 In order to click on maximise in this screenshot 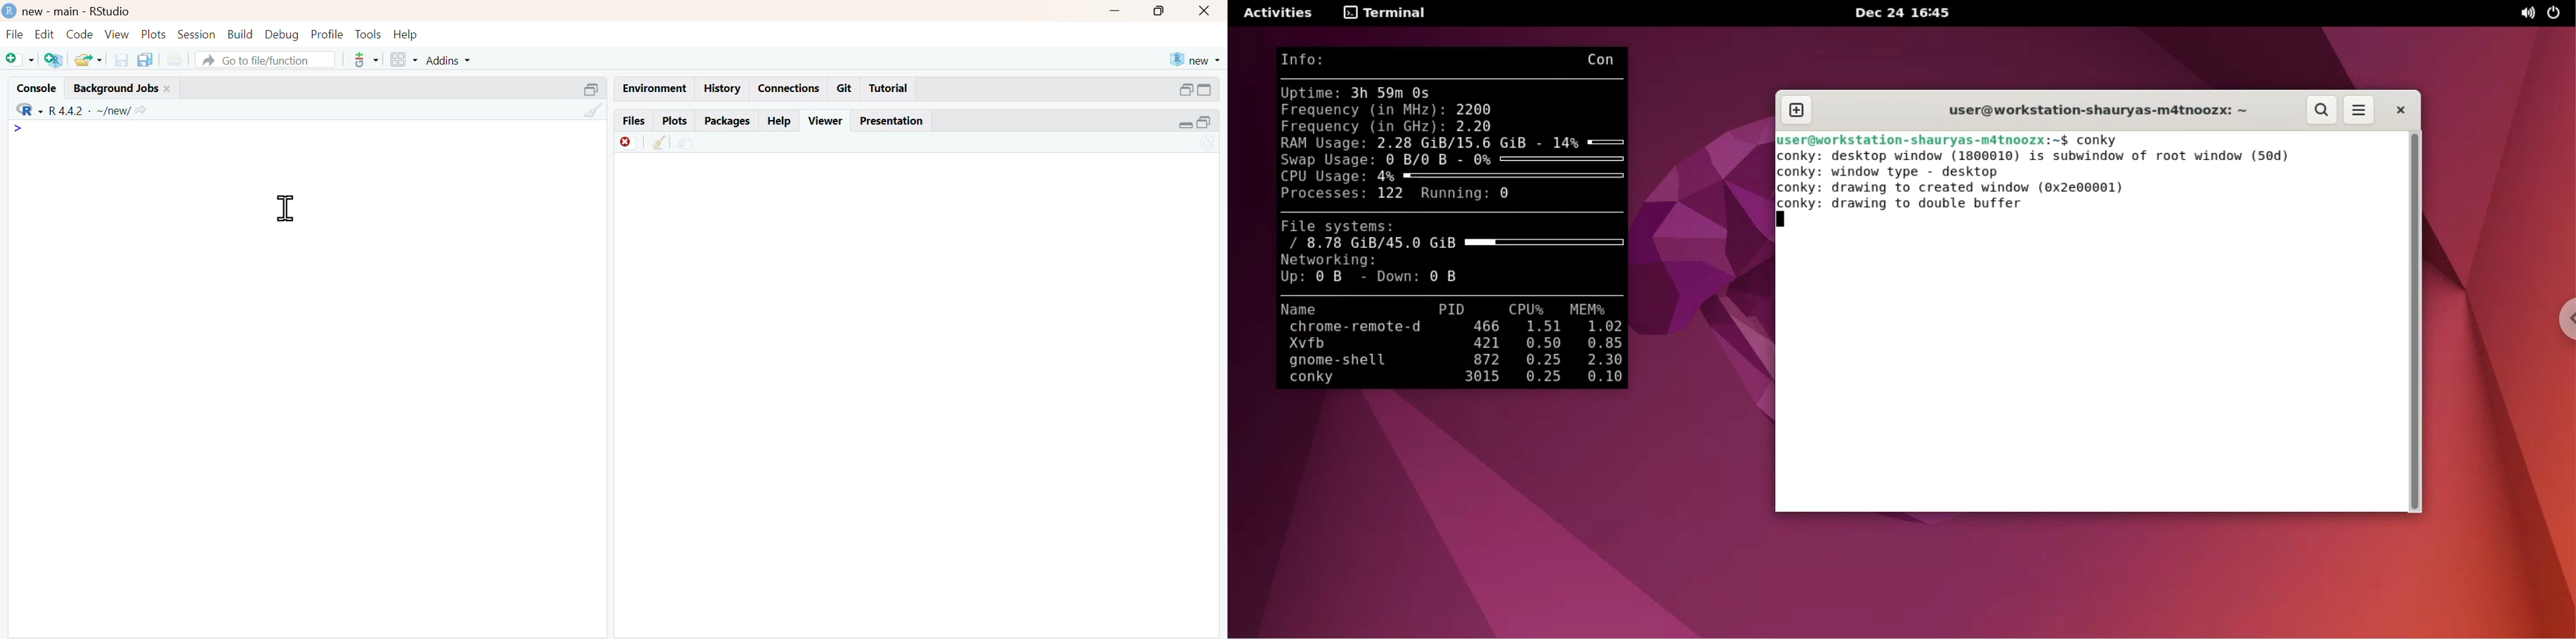, I will do `click(1158, 12)`.